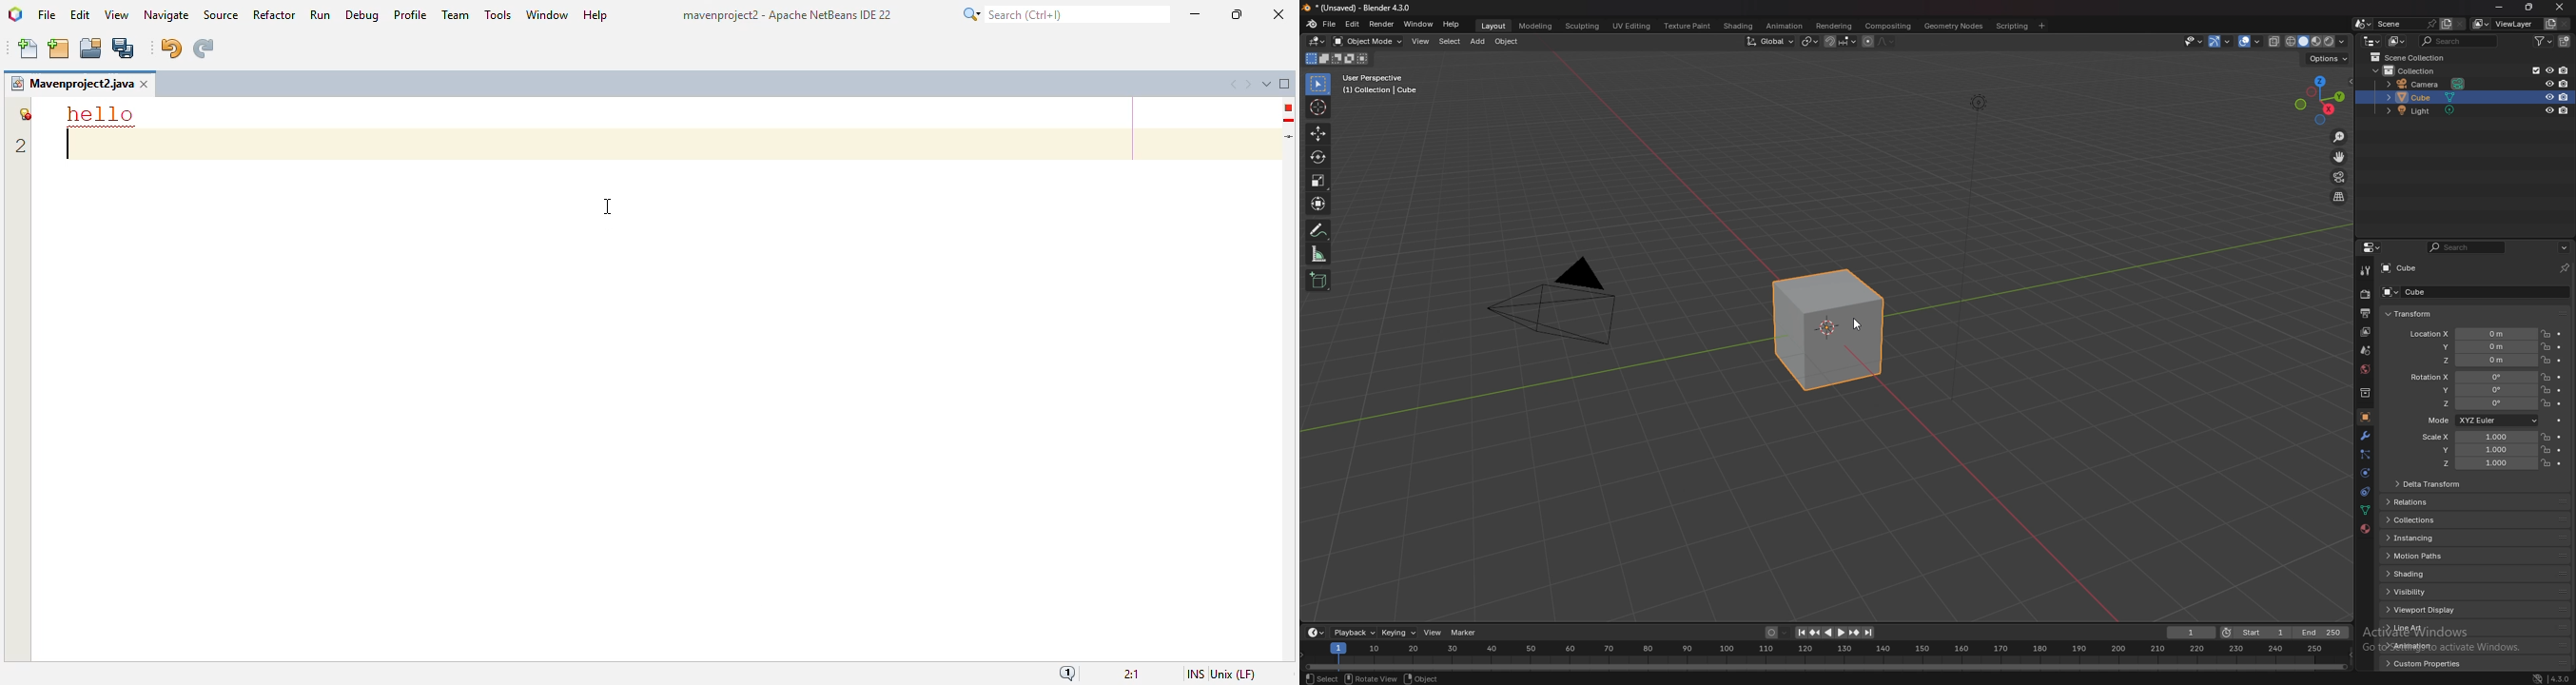 The width and height of the screenshot is (2576, 700). What do you see at coordinates (1337, 58) in the screenshot?
I see `mode` at bounding box center [1337, 58].